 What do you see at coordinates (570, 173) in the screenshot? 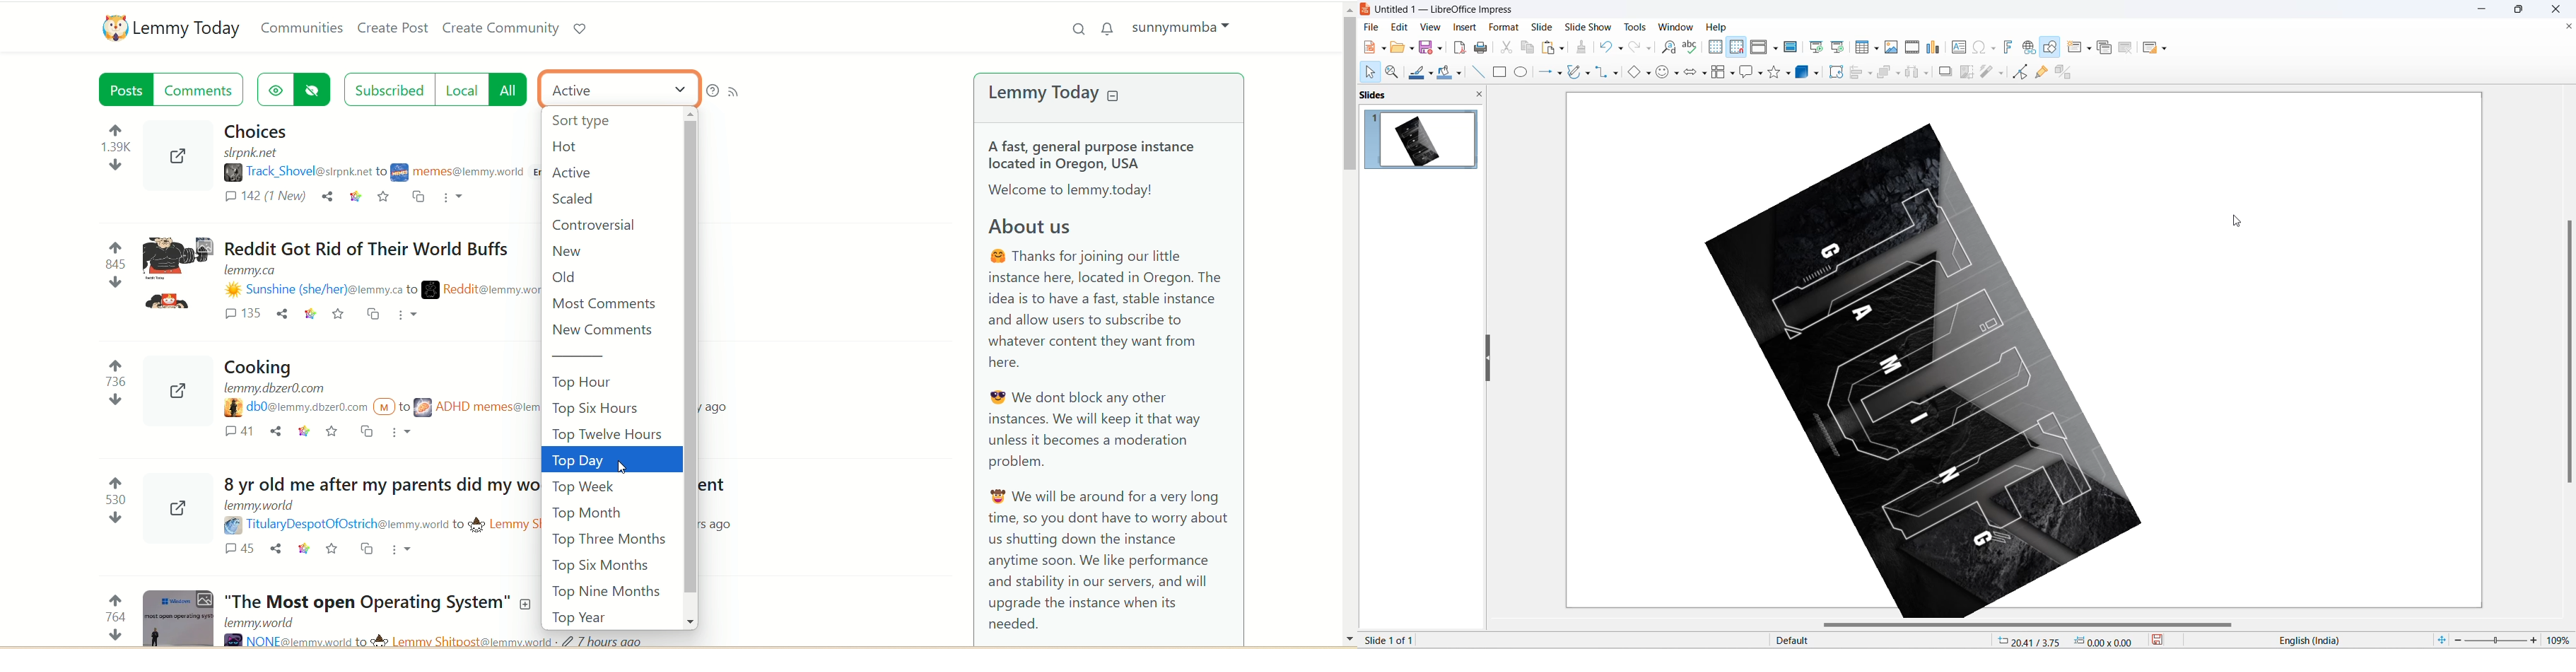
I see `active` at bounding box center [570, 173].